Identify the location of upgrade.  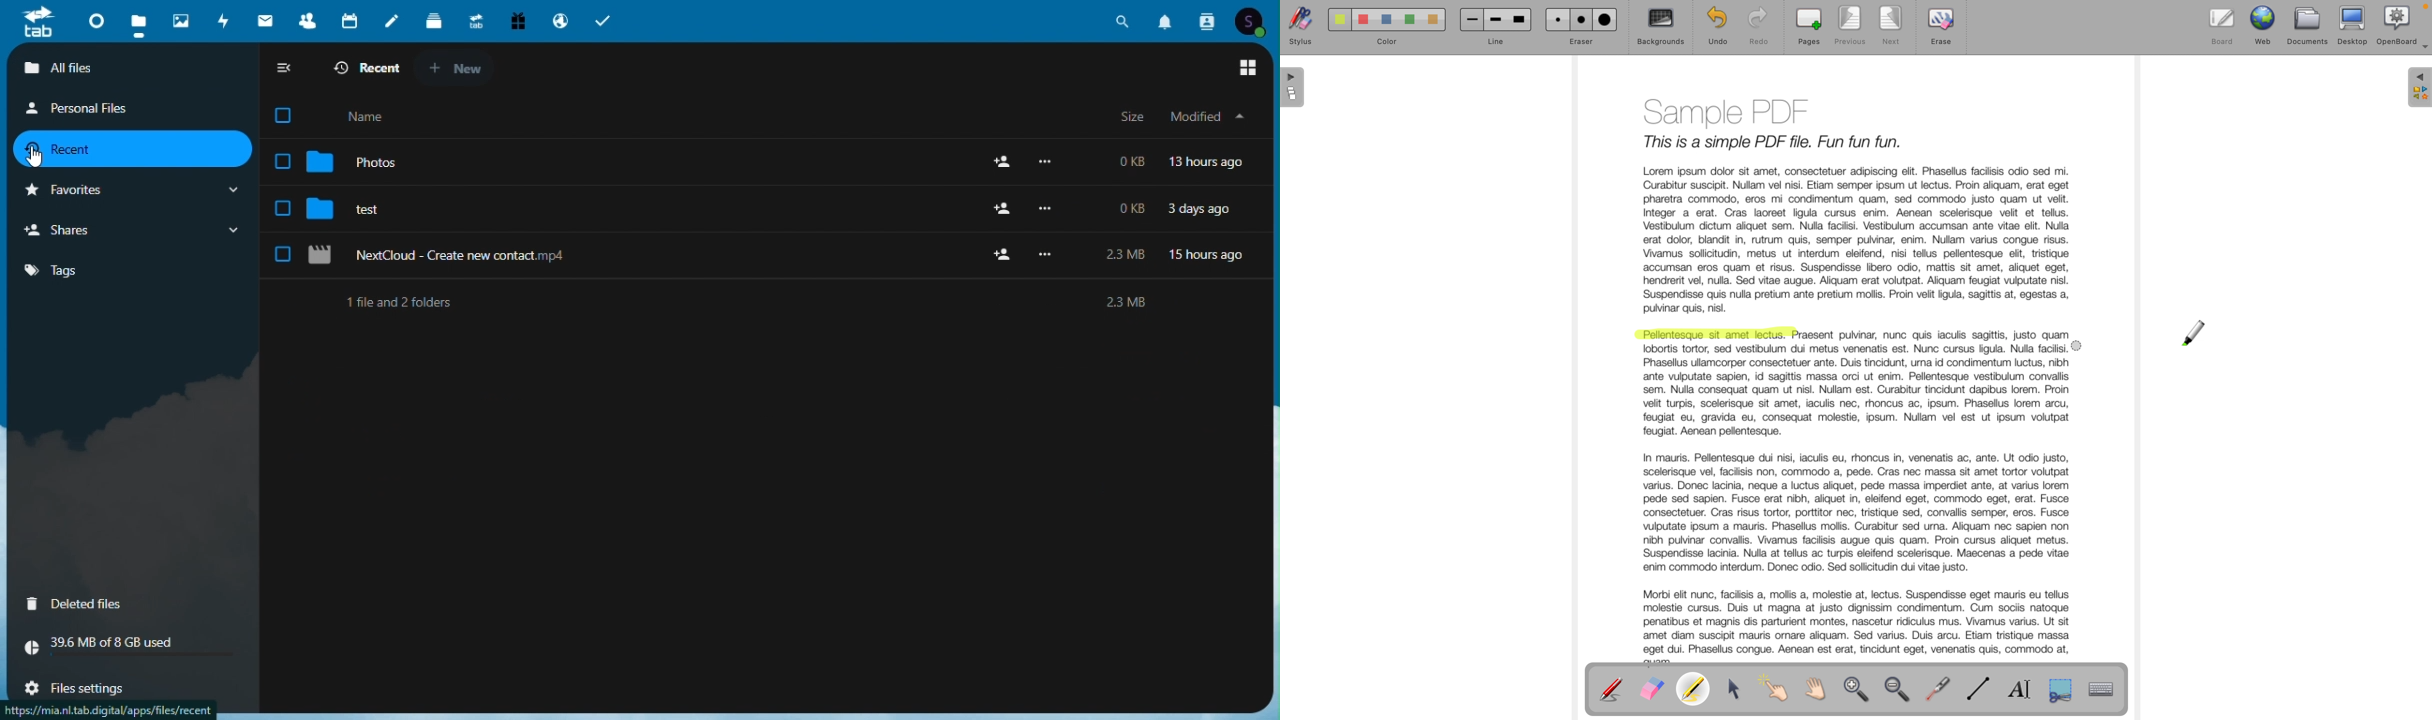
(474, 19).